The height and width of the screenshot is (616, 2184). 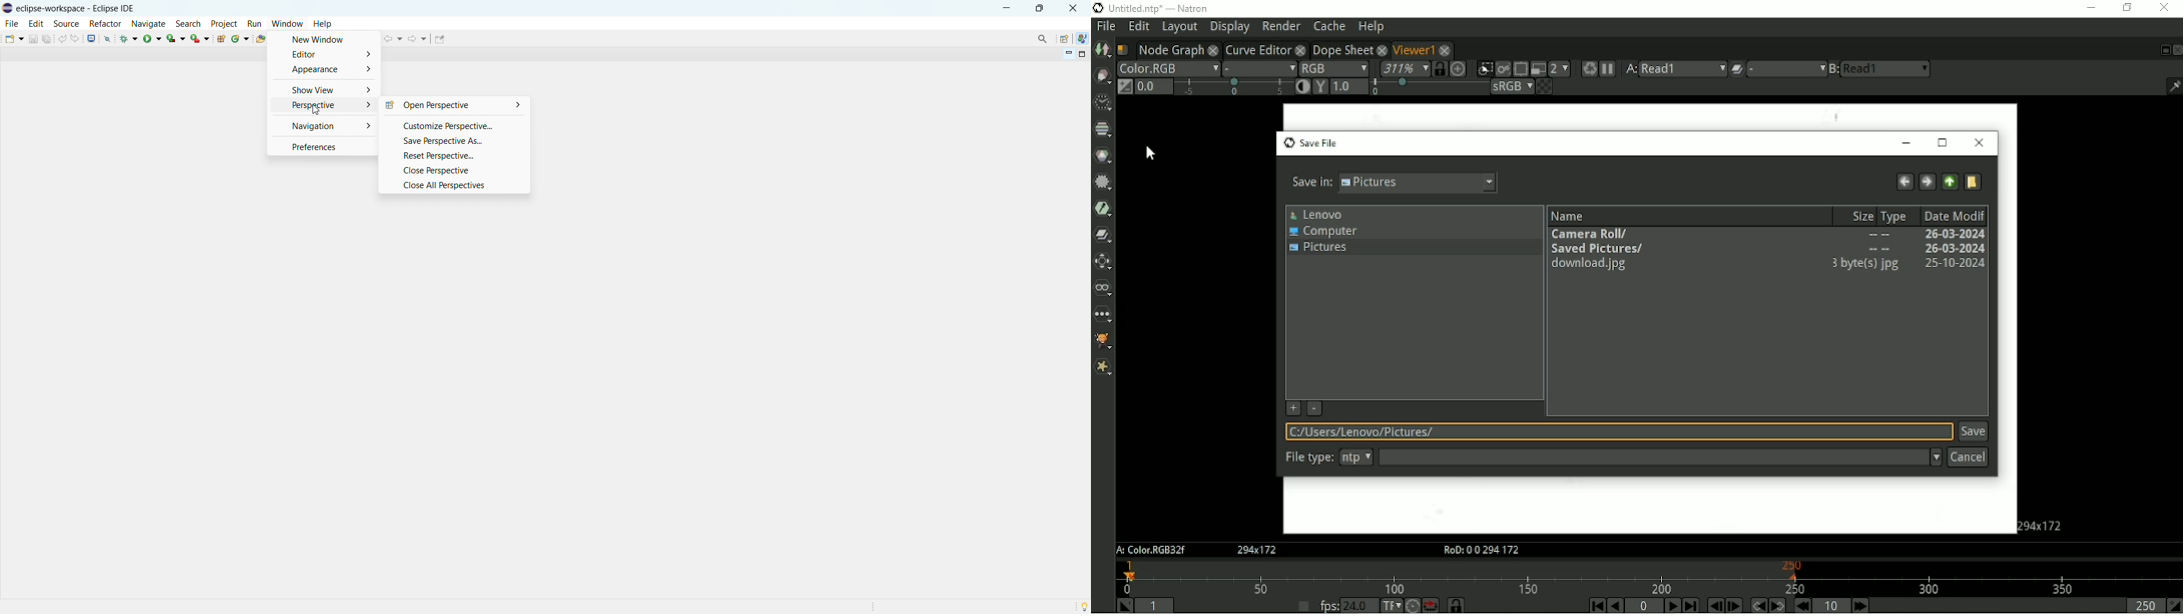 I want to click on customize perspective, so click(x=453, y=125).